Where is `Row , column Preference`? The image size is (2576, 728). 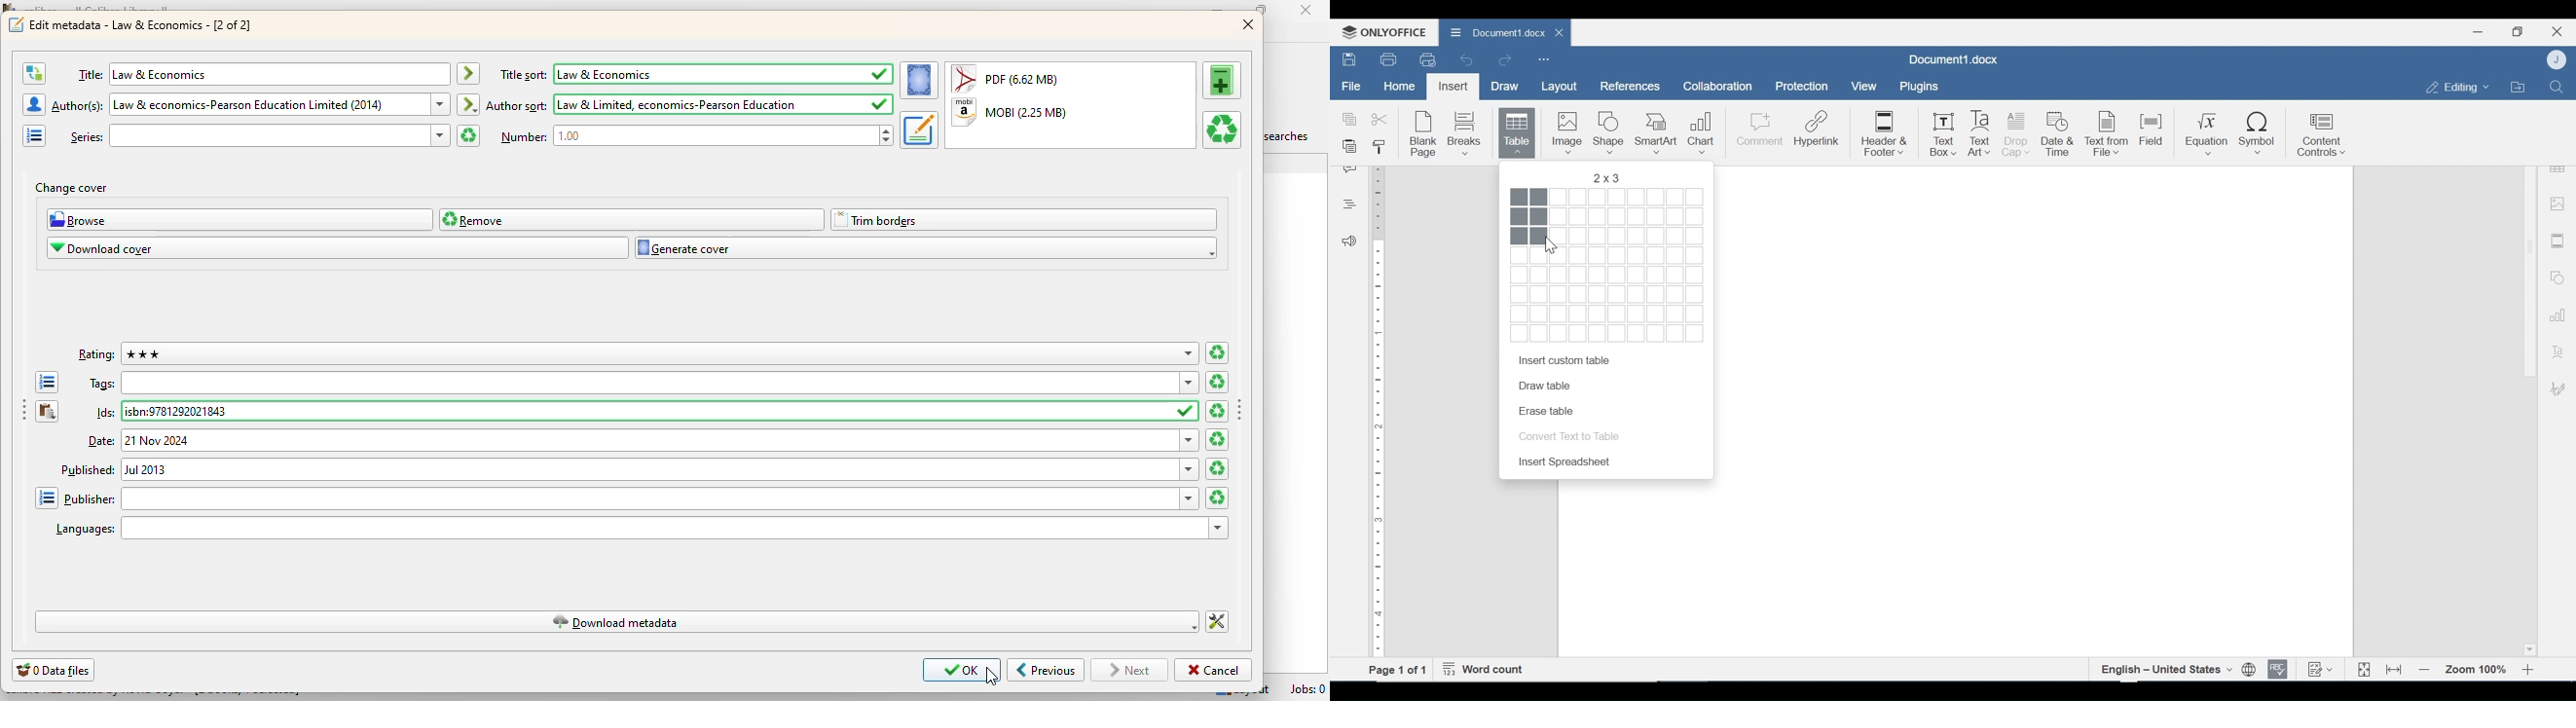 Row , column Preference is located at coordinates (1608, 178).